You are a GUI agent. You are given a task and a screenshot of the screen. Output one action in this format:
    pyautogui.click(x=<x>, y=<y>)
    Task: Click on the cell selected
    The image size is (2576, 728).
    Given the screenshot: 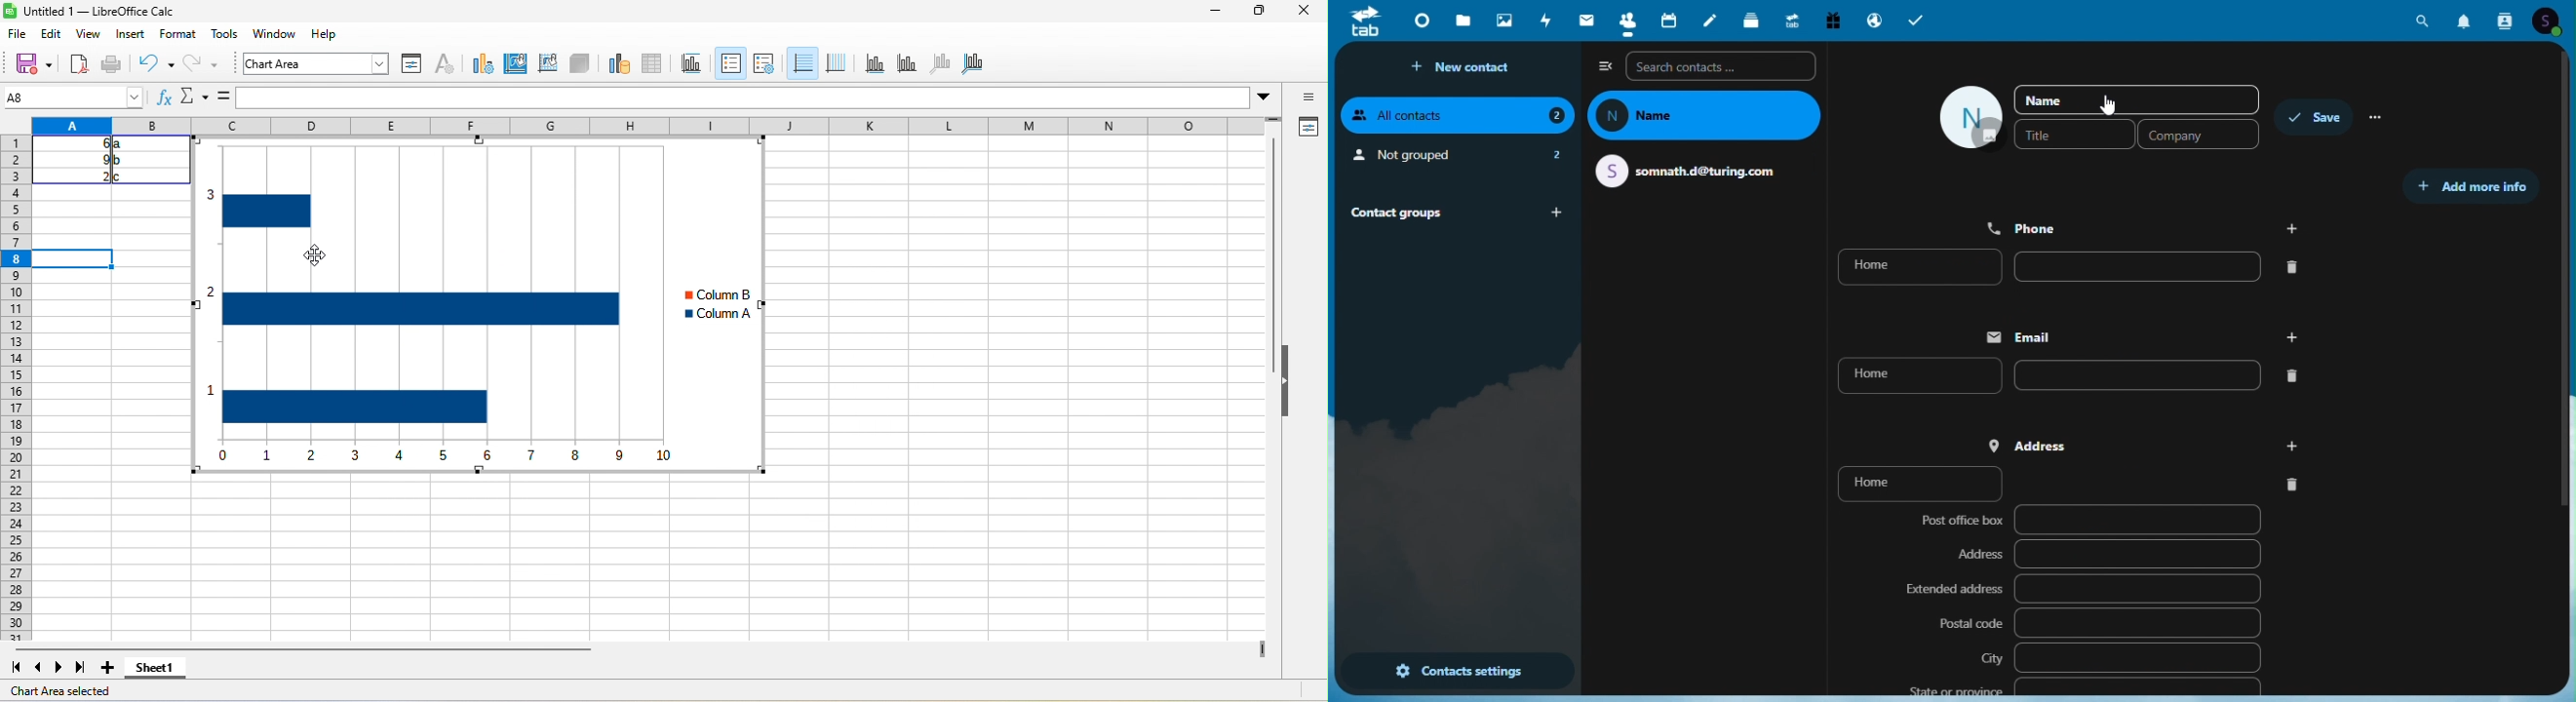 What is the action you would take?
    pyautogui.click(x=76, y=259)
    